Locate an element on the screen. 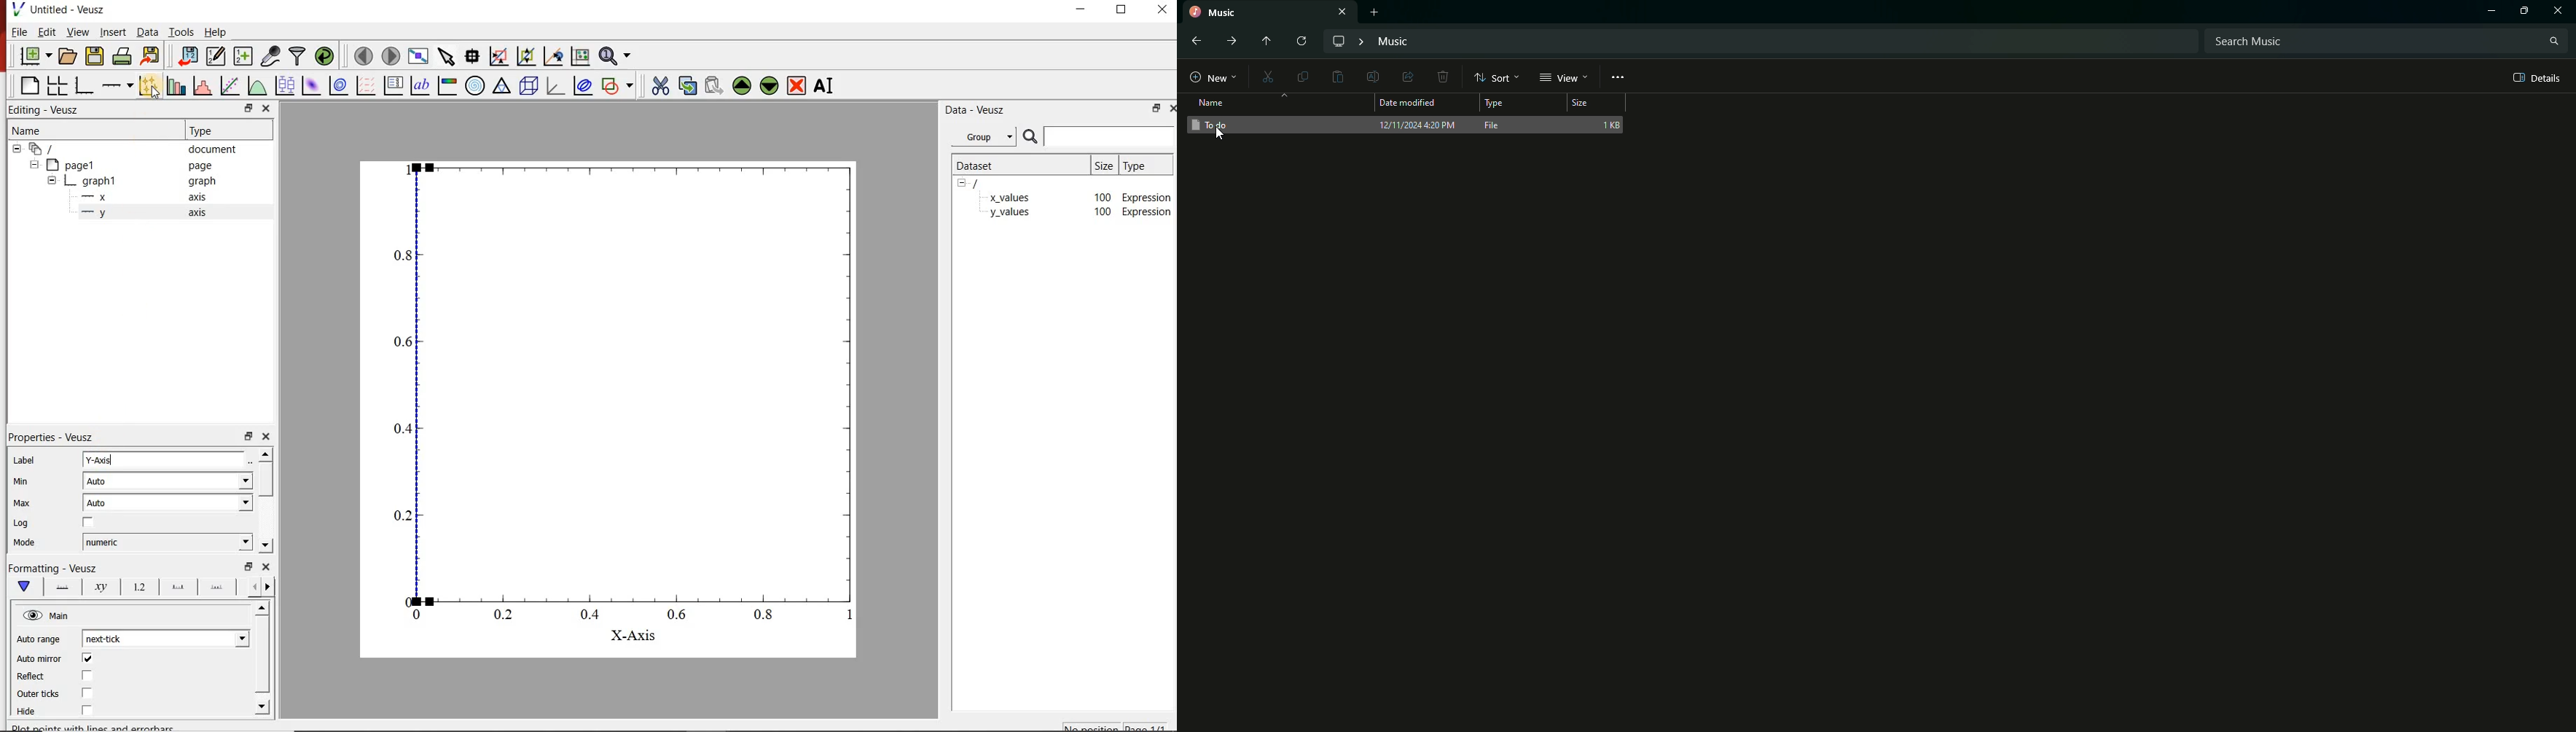 The image size is (2576, 756). ternary graph is located at coordinates (503, 88).